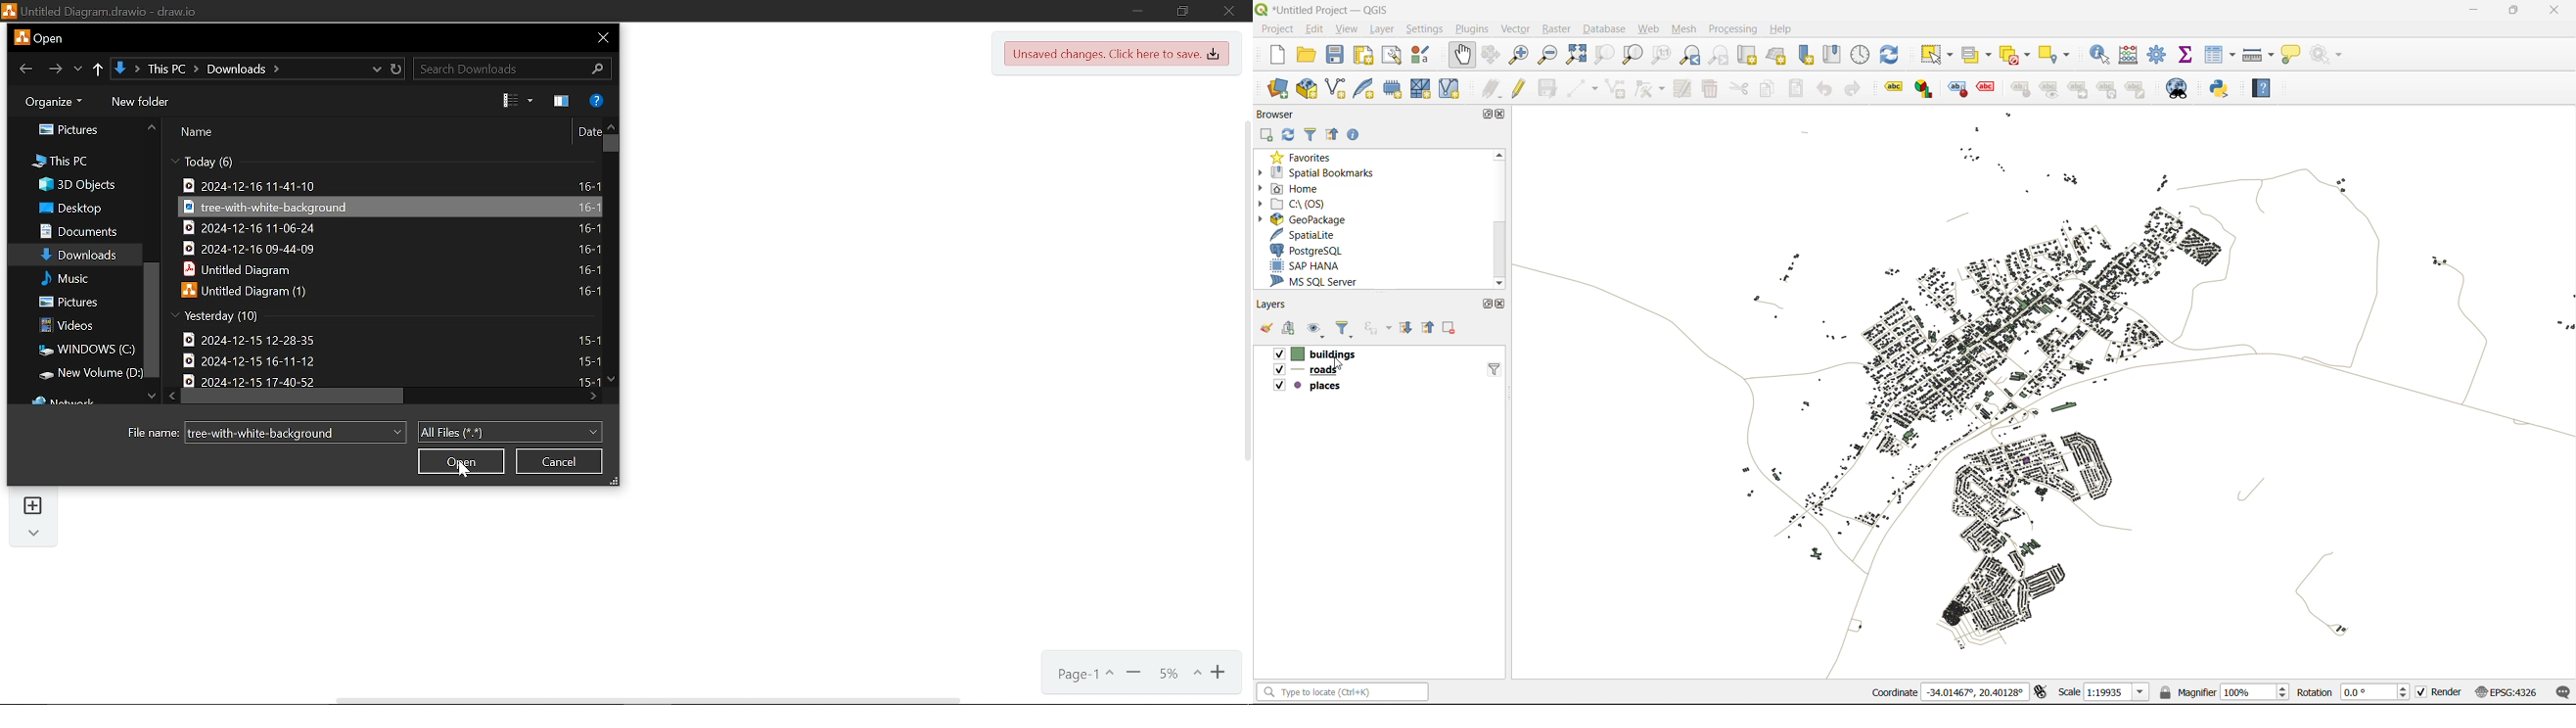  I want to click on move right, so click(590, 398).